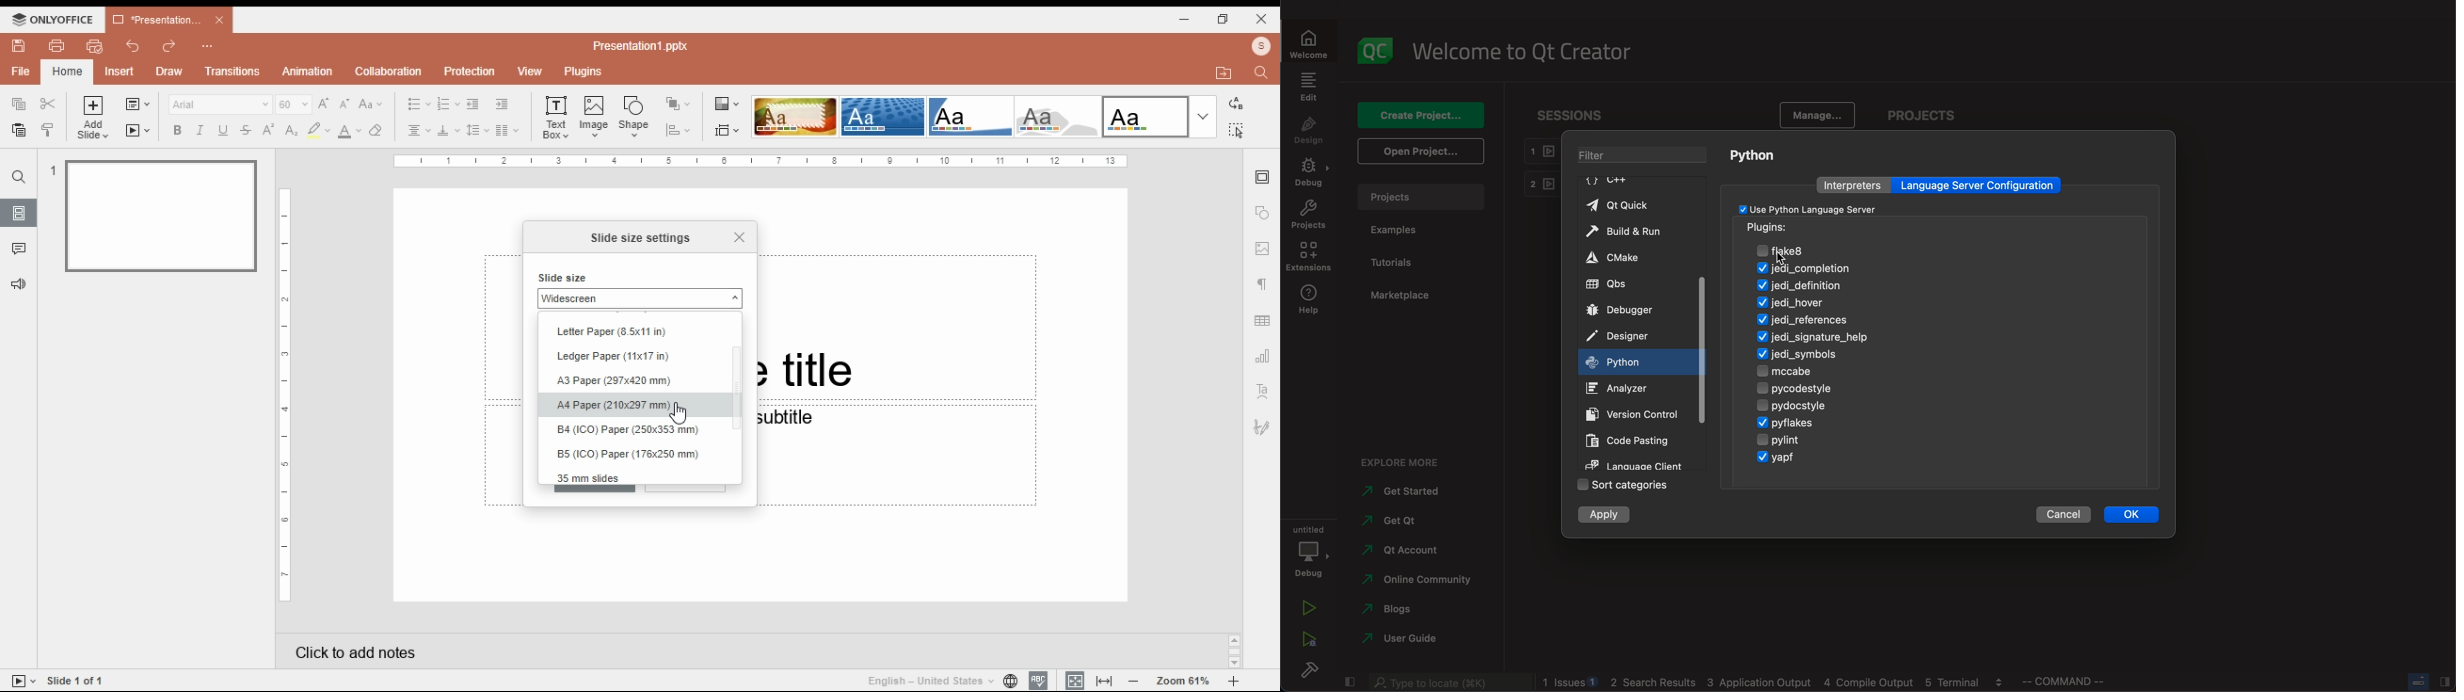  Describe the element at coordinates (345, 103) in the screenshot. I see `decrement font size` at that location.